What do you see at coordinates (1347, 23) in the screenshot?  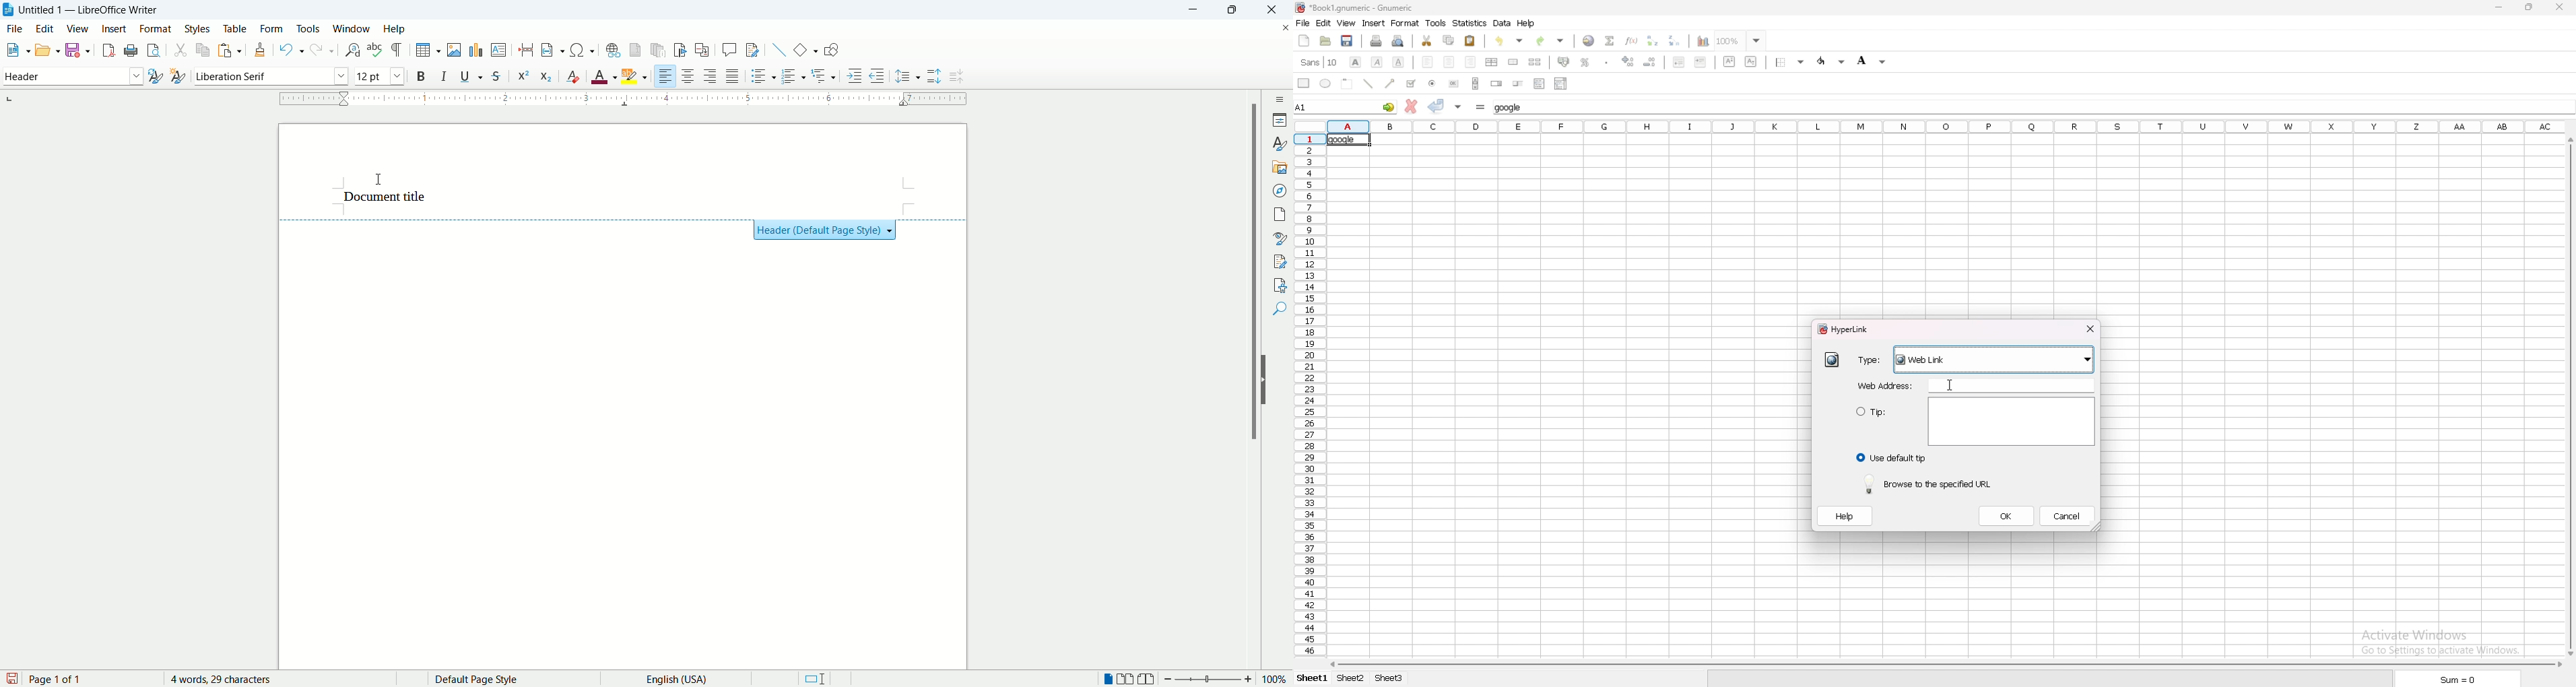 I see `view` at bounding box center [1347, 23].